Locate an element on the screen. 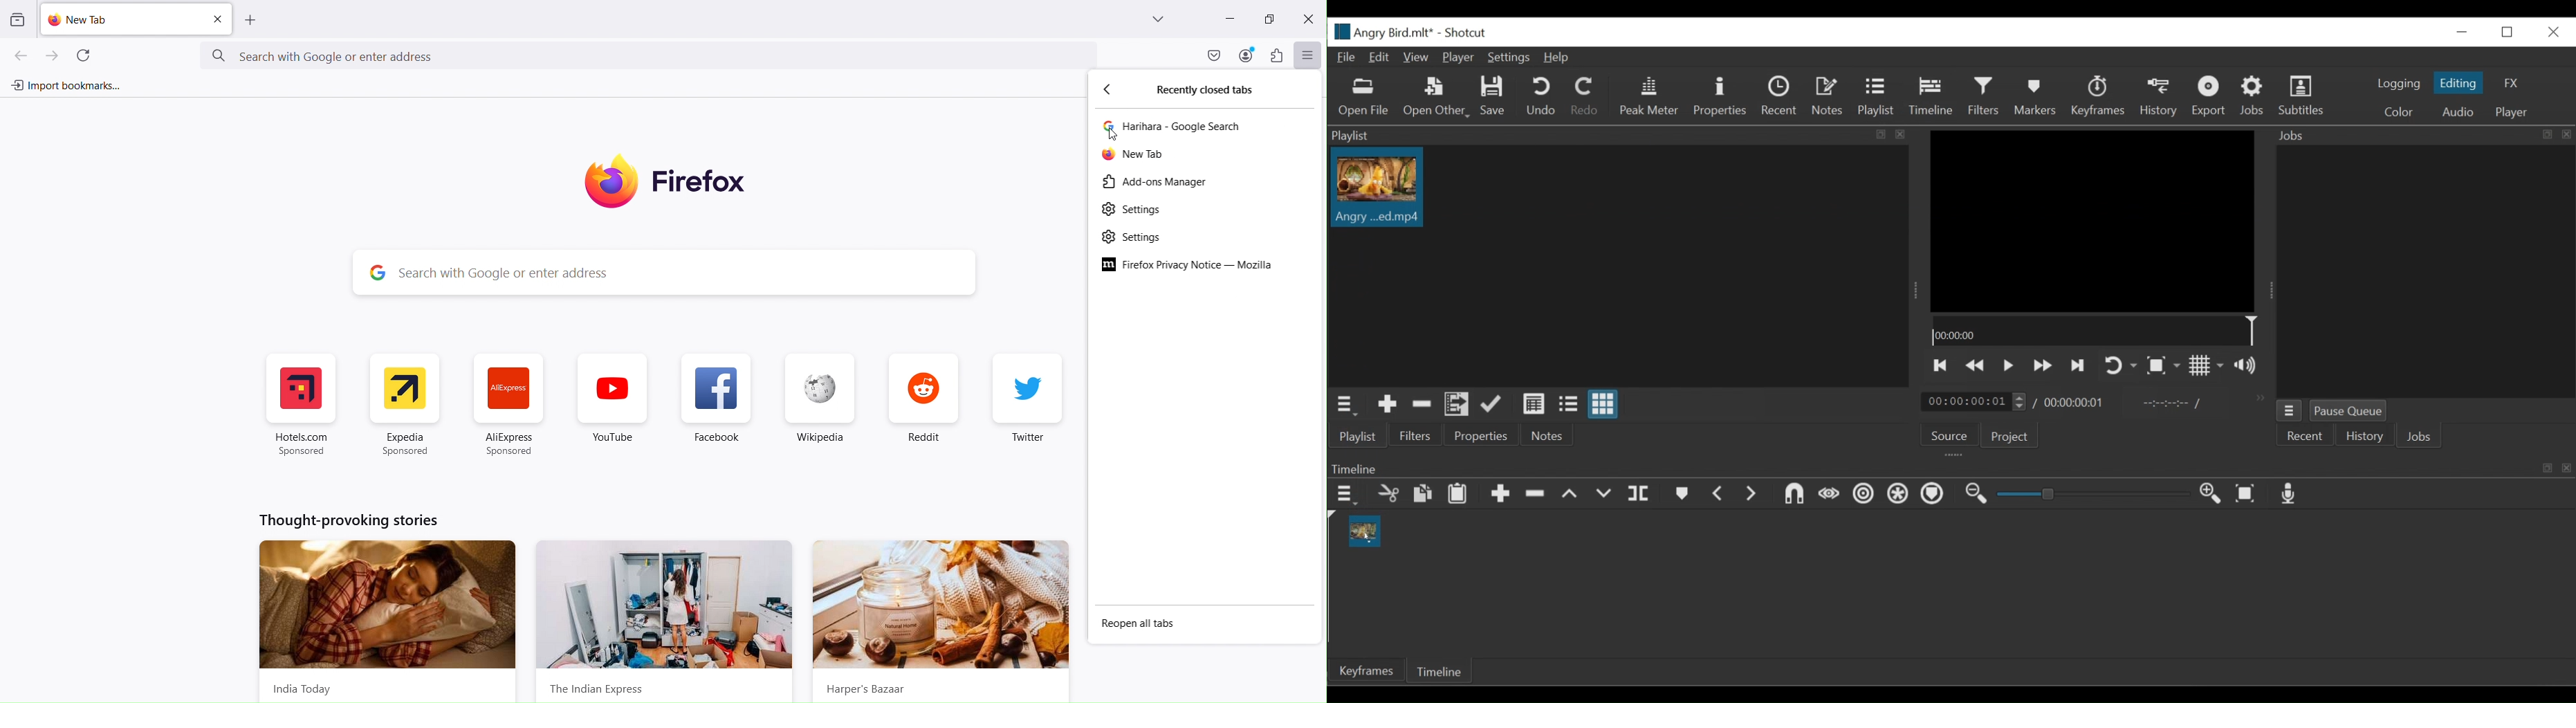 The width and height of the screenshot is (2576, 728). Ripple all tracks is located at coordinates (1896, 493).